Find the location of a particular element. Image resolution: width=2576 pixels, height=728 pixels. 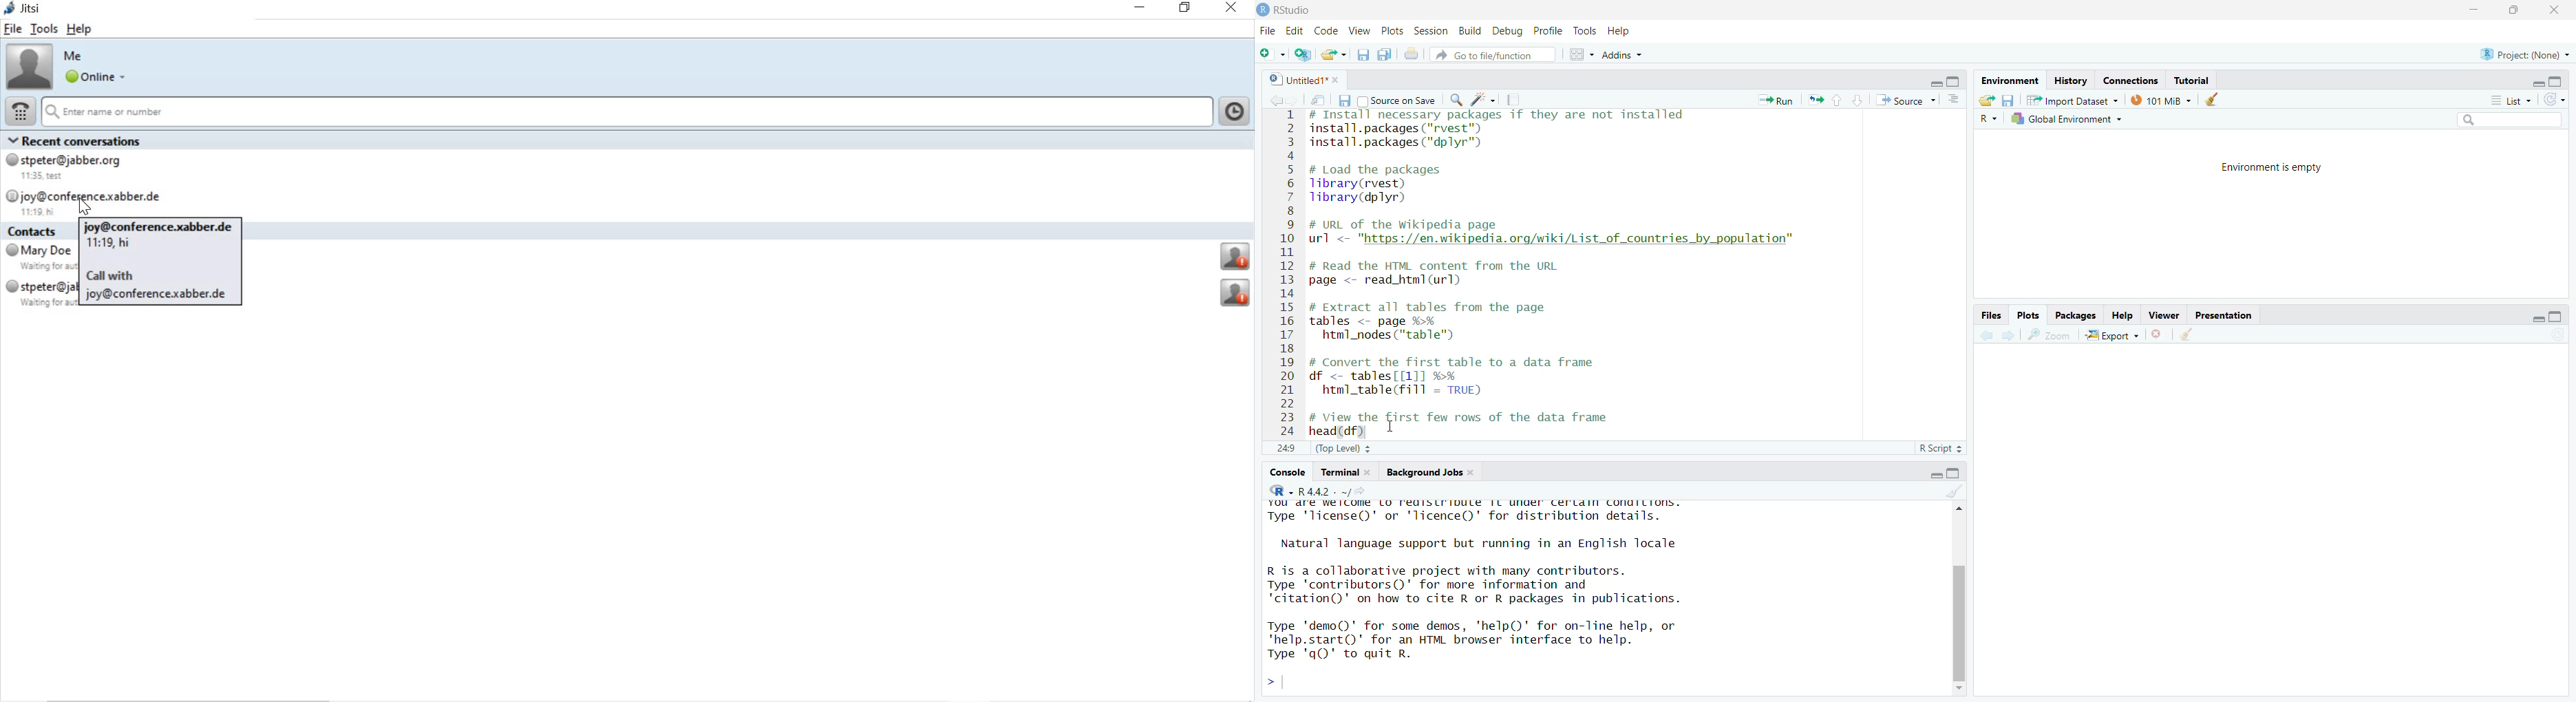

show in new window is located at coordinates (1318, 100).